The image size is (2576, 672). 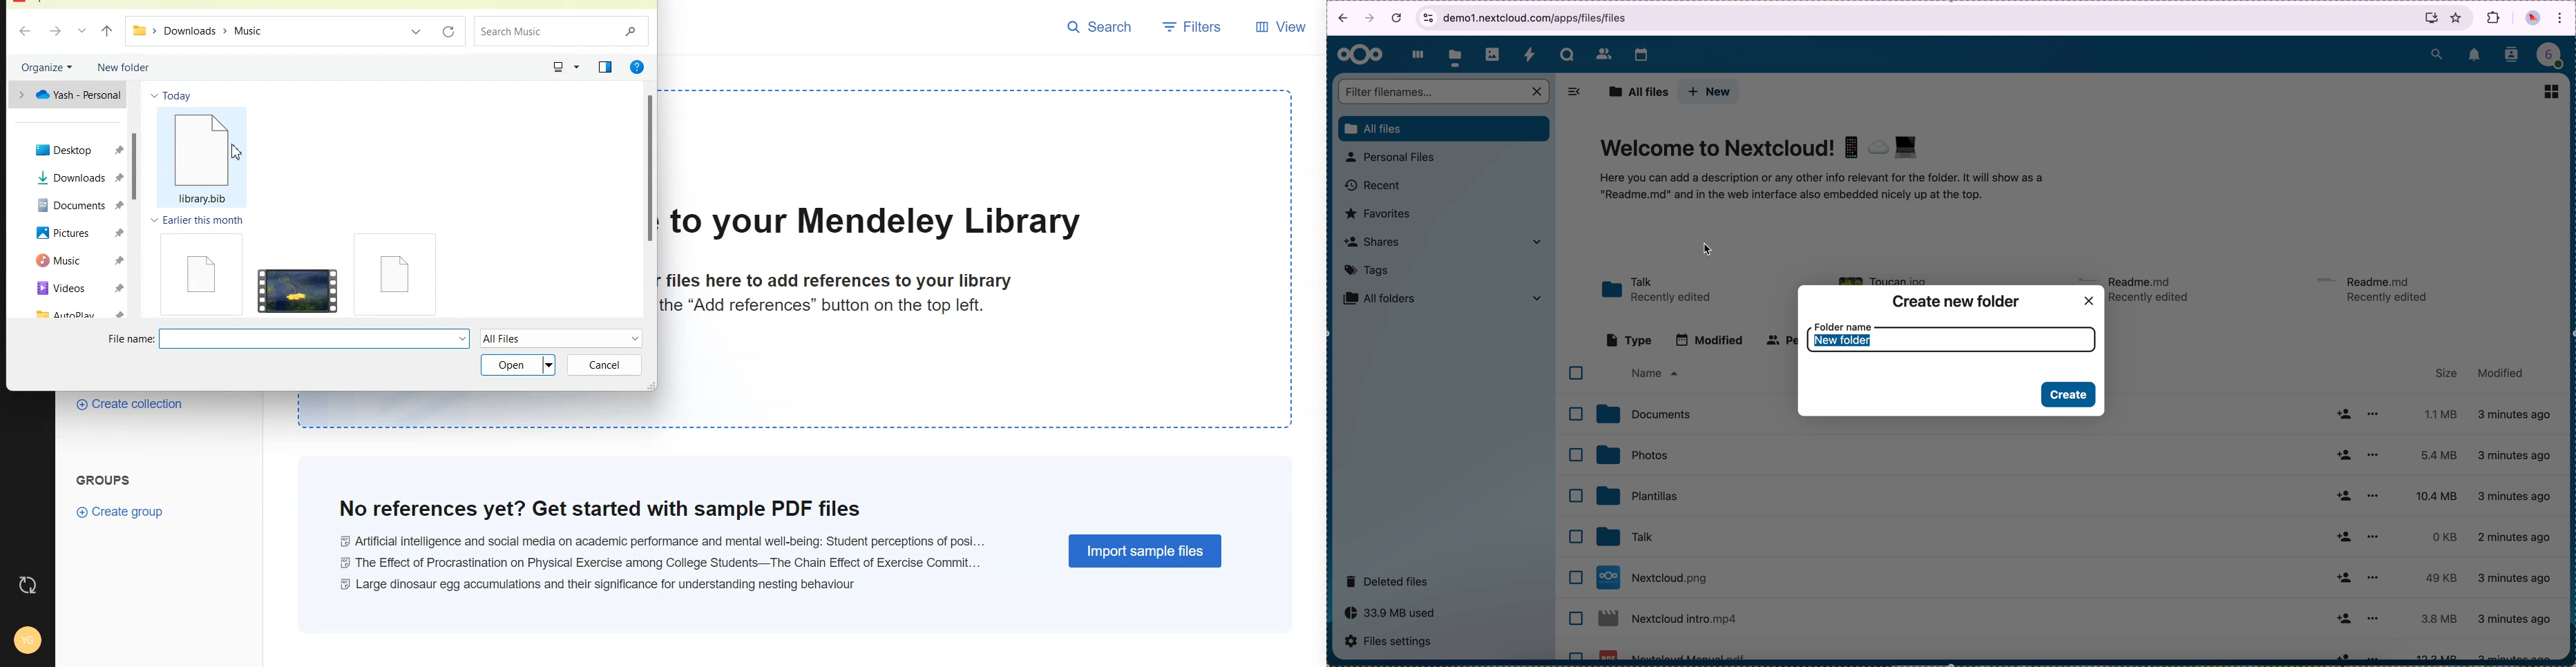 What do you see at coordinates (135, 199) in the screenshot?
I see `Vertical scroll bar` at bounding box center [135, 199].